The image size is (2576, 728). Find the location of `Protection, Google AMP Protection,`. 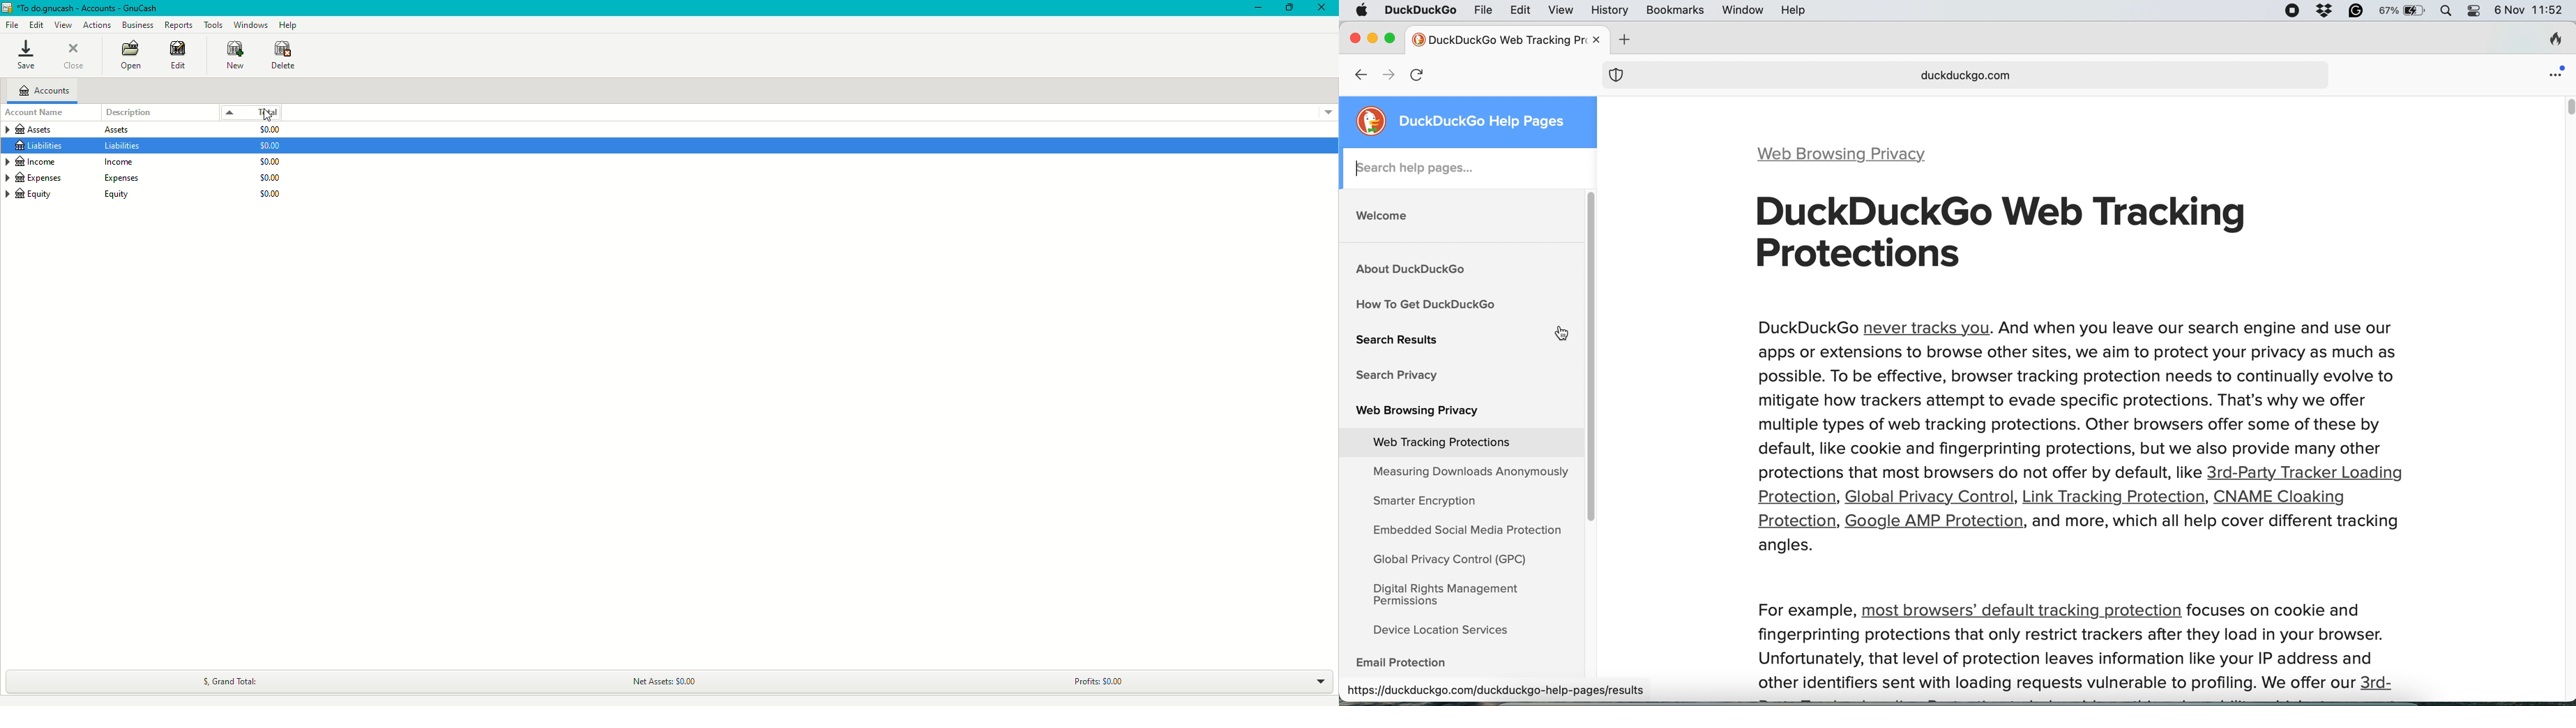

Protection, Google AMP Protection, is located at coordinates (1886, 523).